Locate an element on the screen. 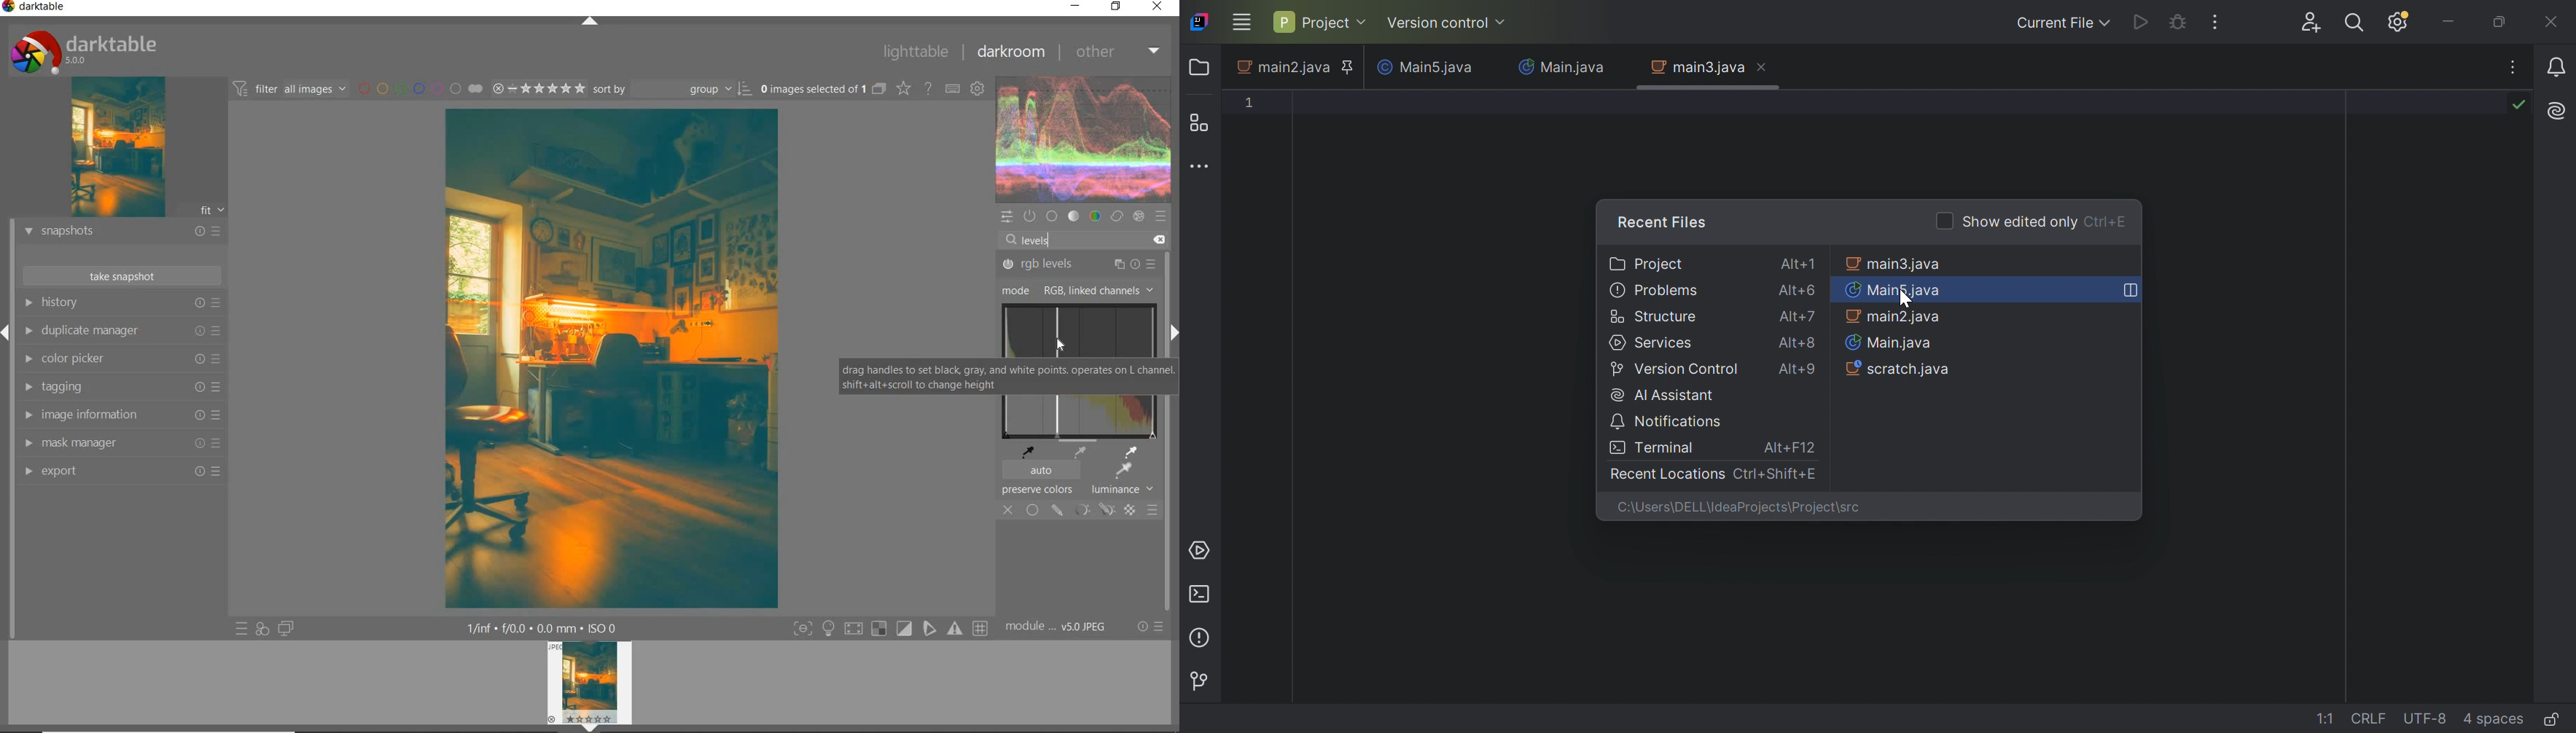 This screenshot has height=756, width=2576. image preview is located at coordinates (589, 687).